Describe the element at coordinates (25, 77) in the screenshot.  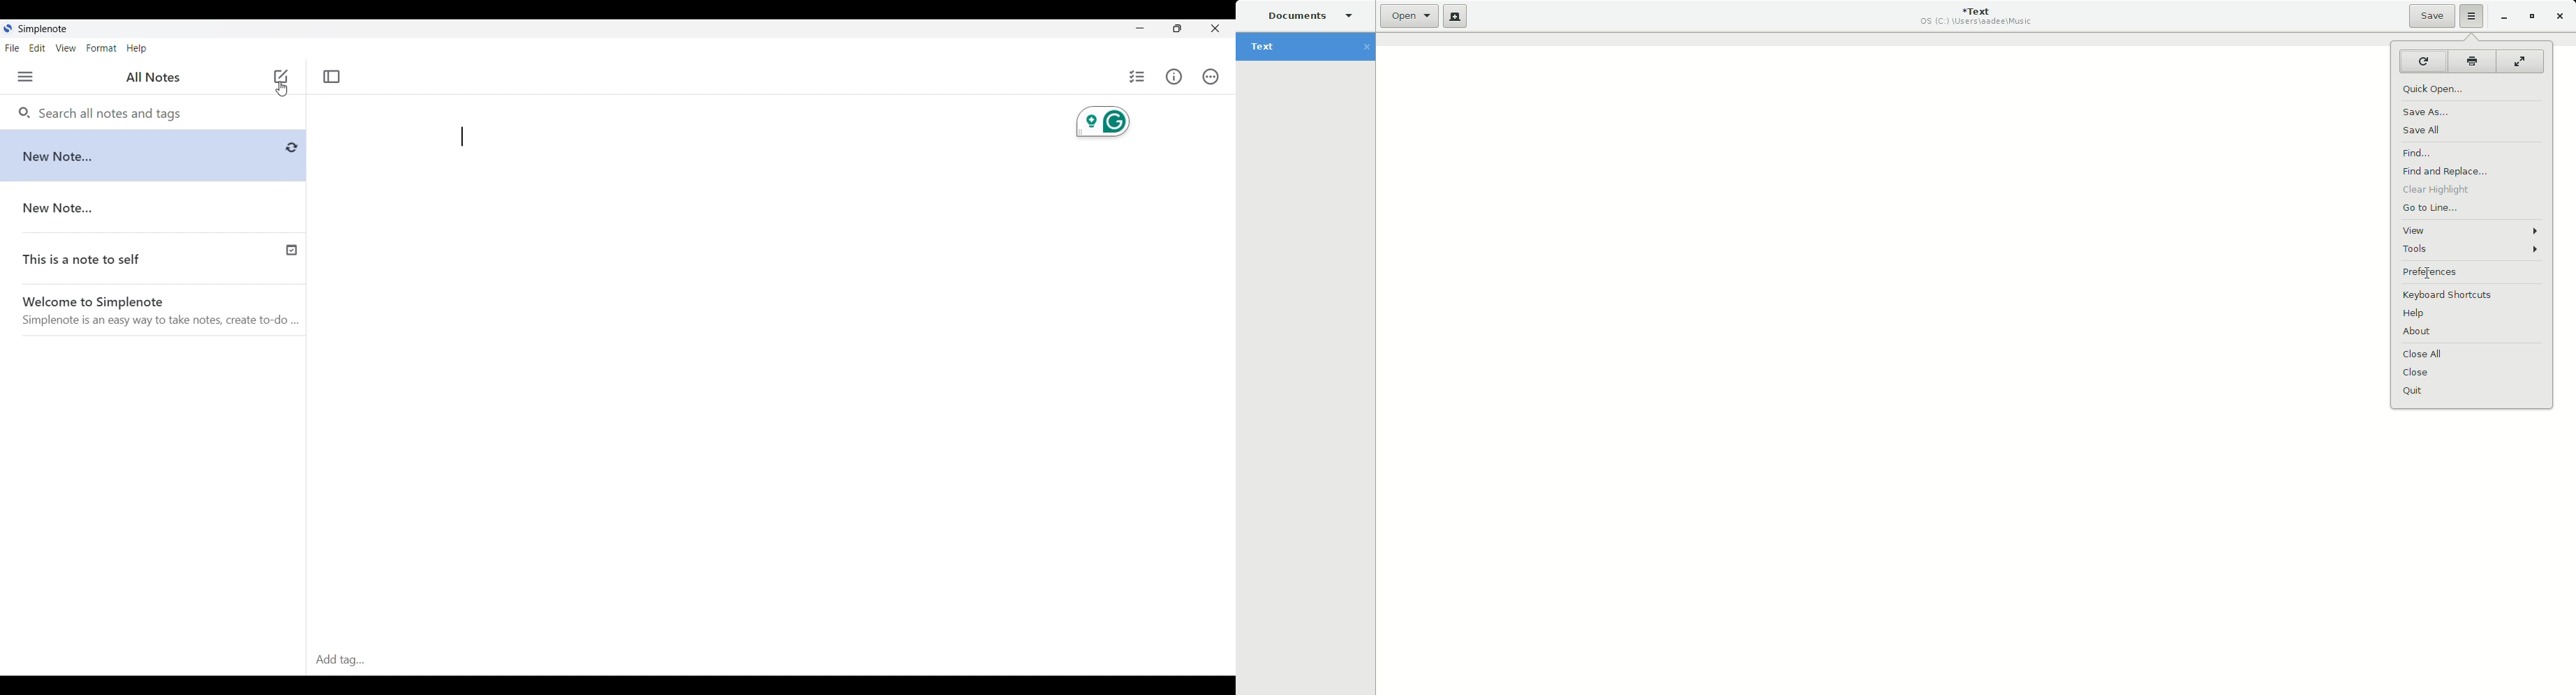
I see `Menu` at that location.